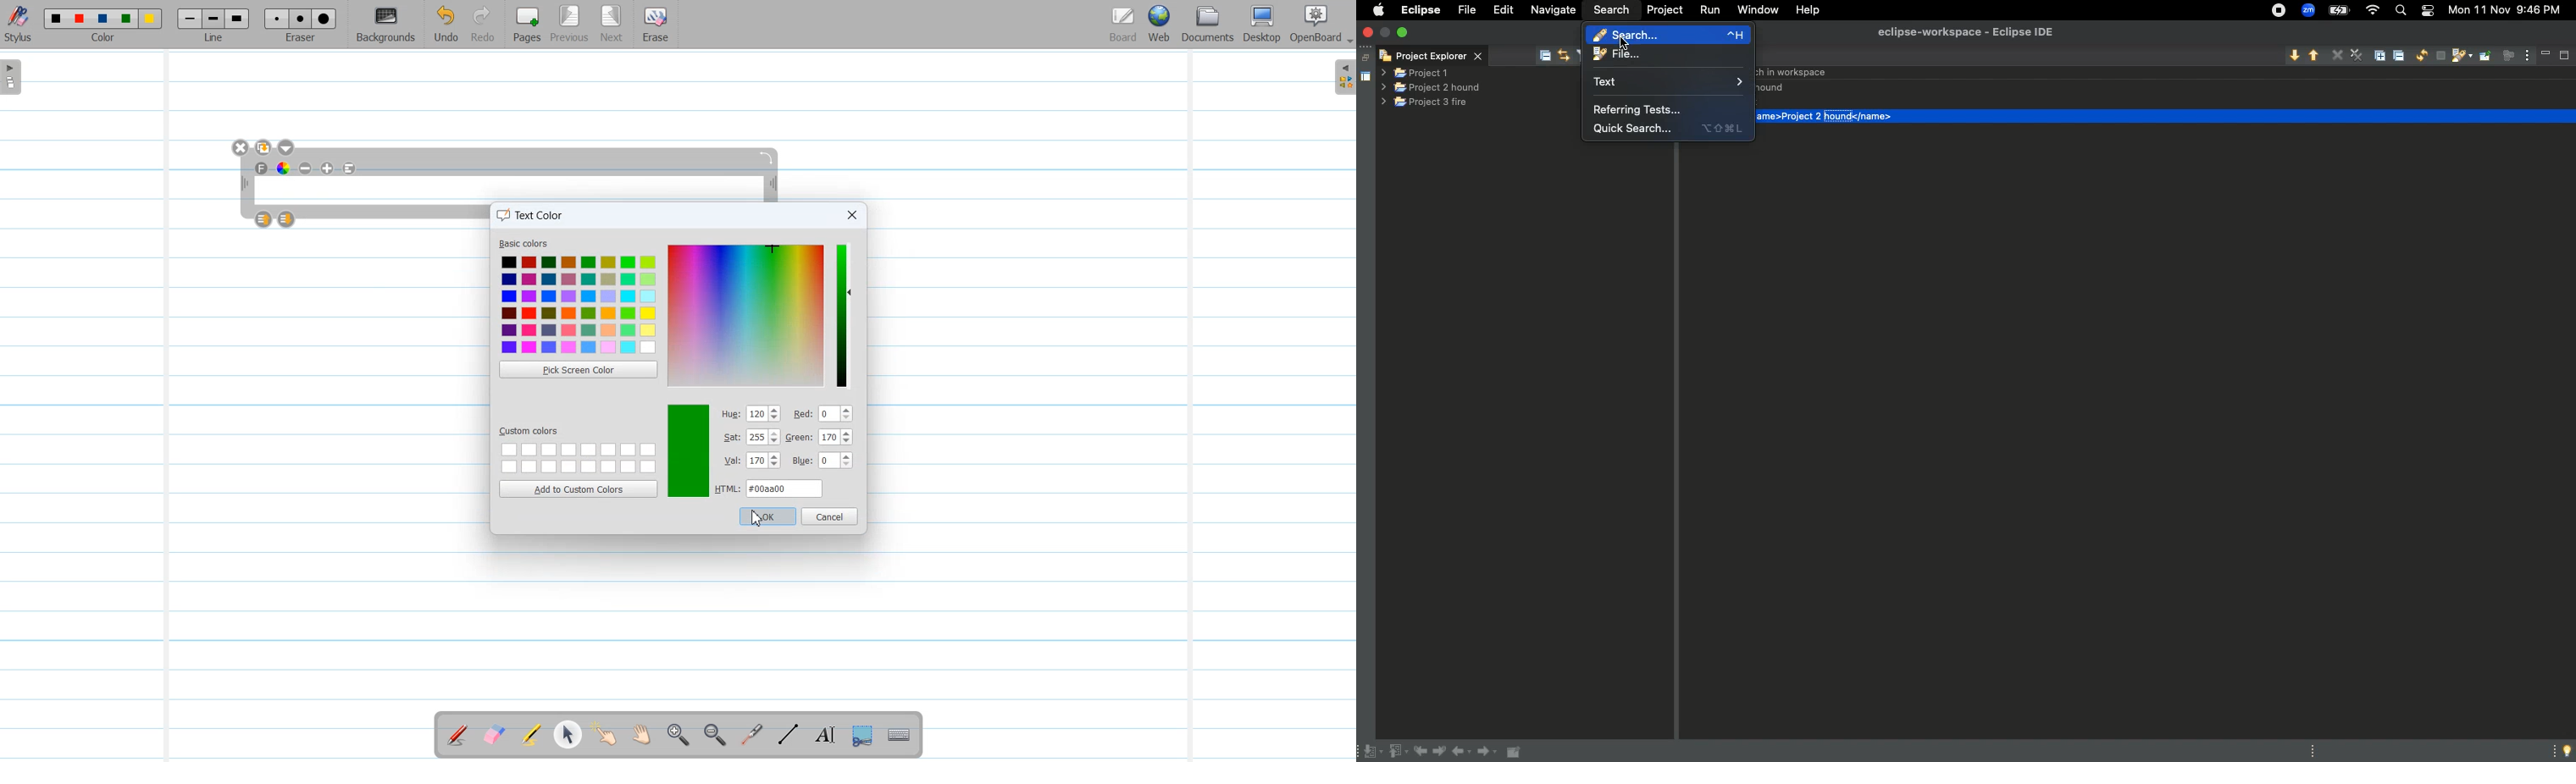 The image size is (2576, 784). What do you see at coordinates (2338, 10) in the screenshot?
I see `Charge` at bounding box center [2338, 10].